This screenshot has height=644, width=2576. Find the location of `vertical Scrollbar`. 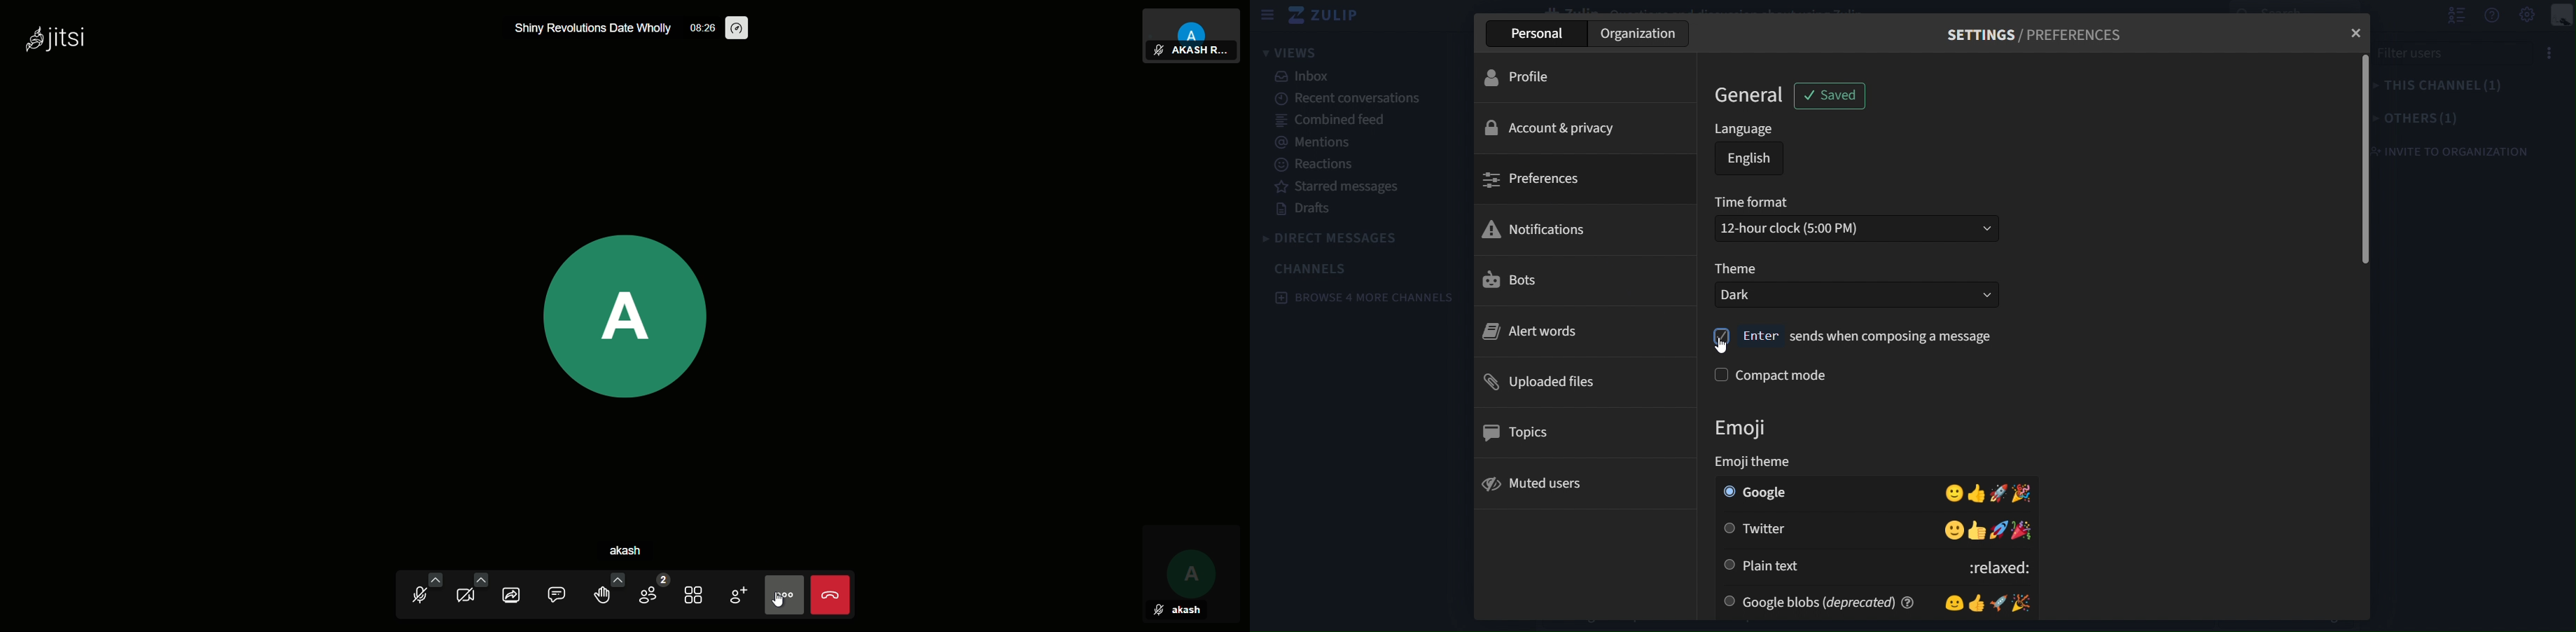

vertical Scrollbar is located at coordinates (2359, 160).